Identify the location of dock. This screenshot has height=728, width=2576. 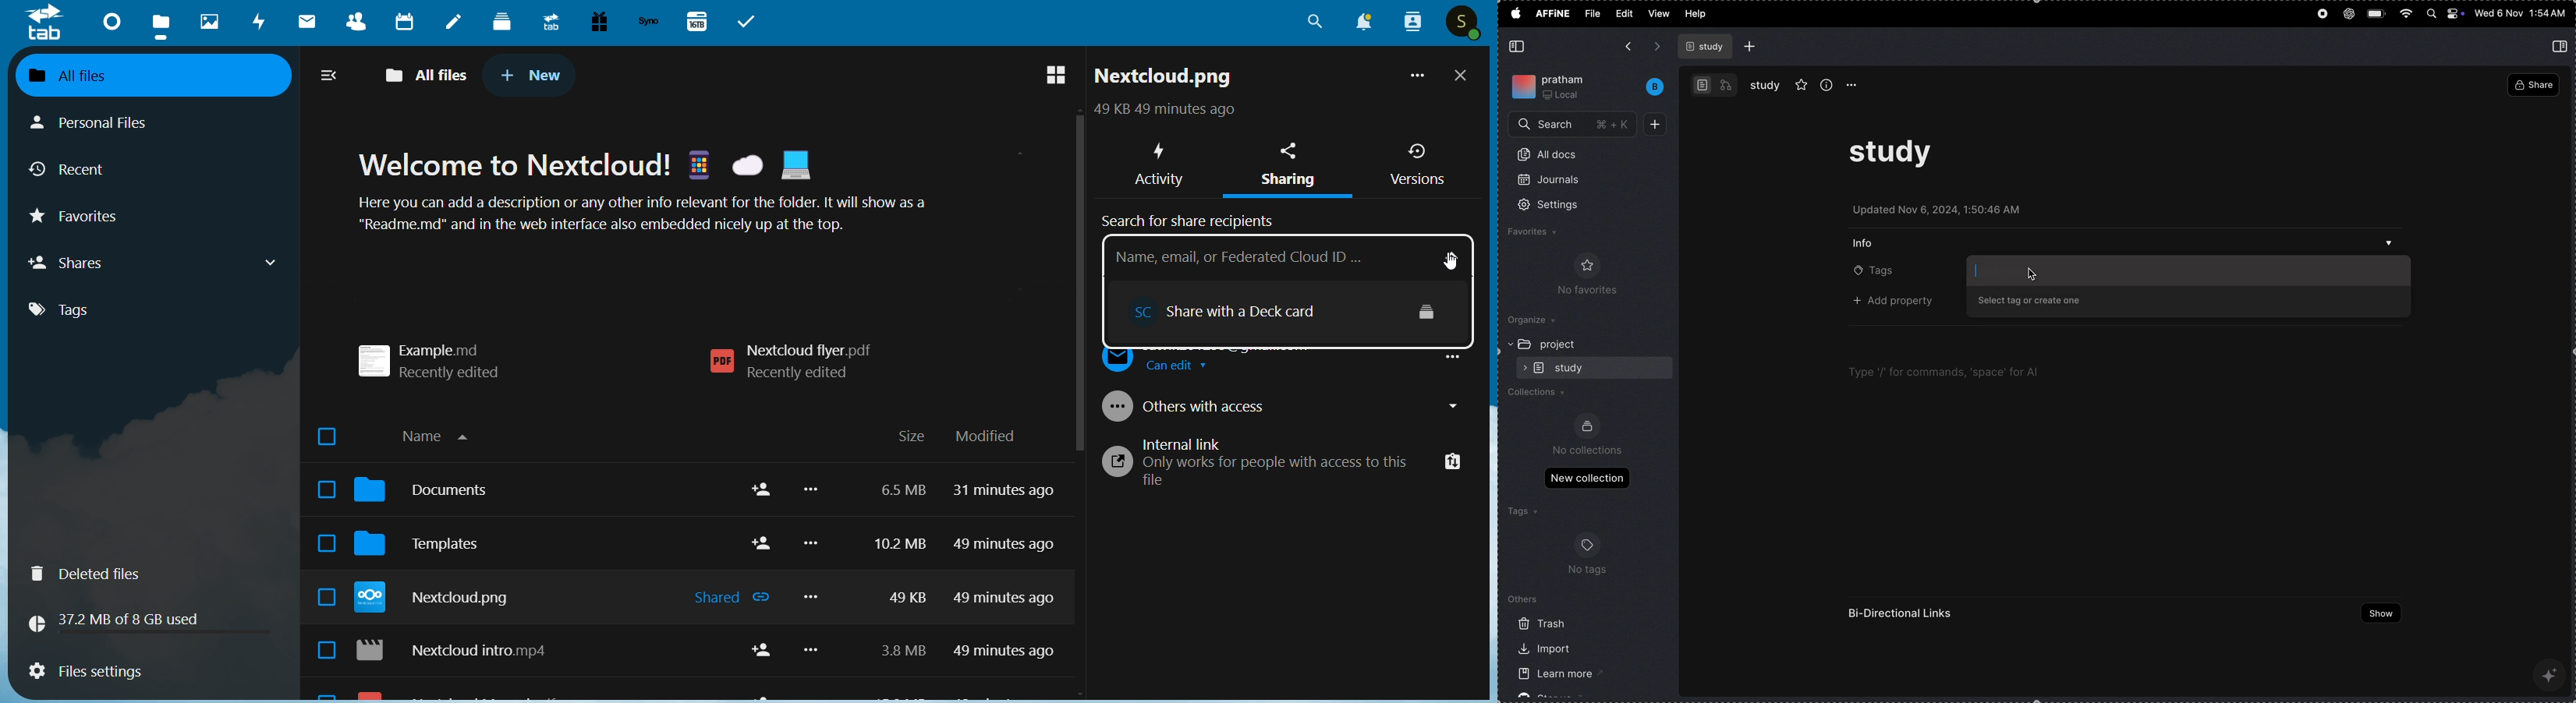
(502, 21).